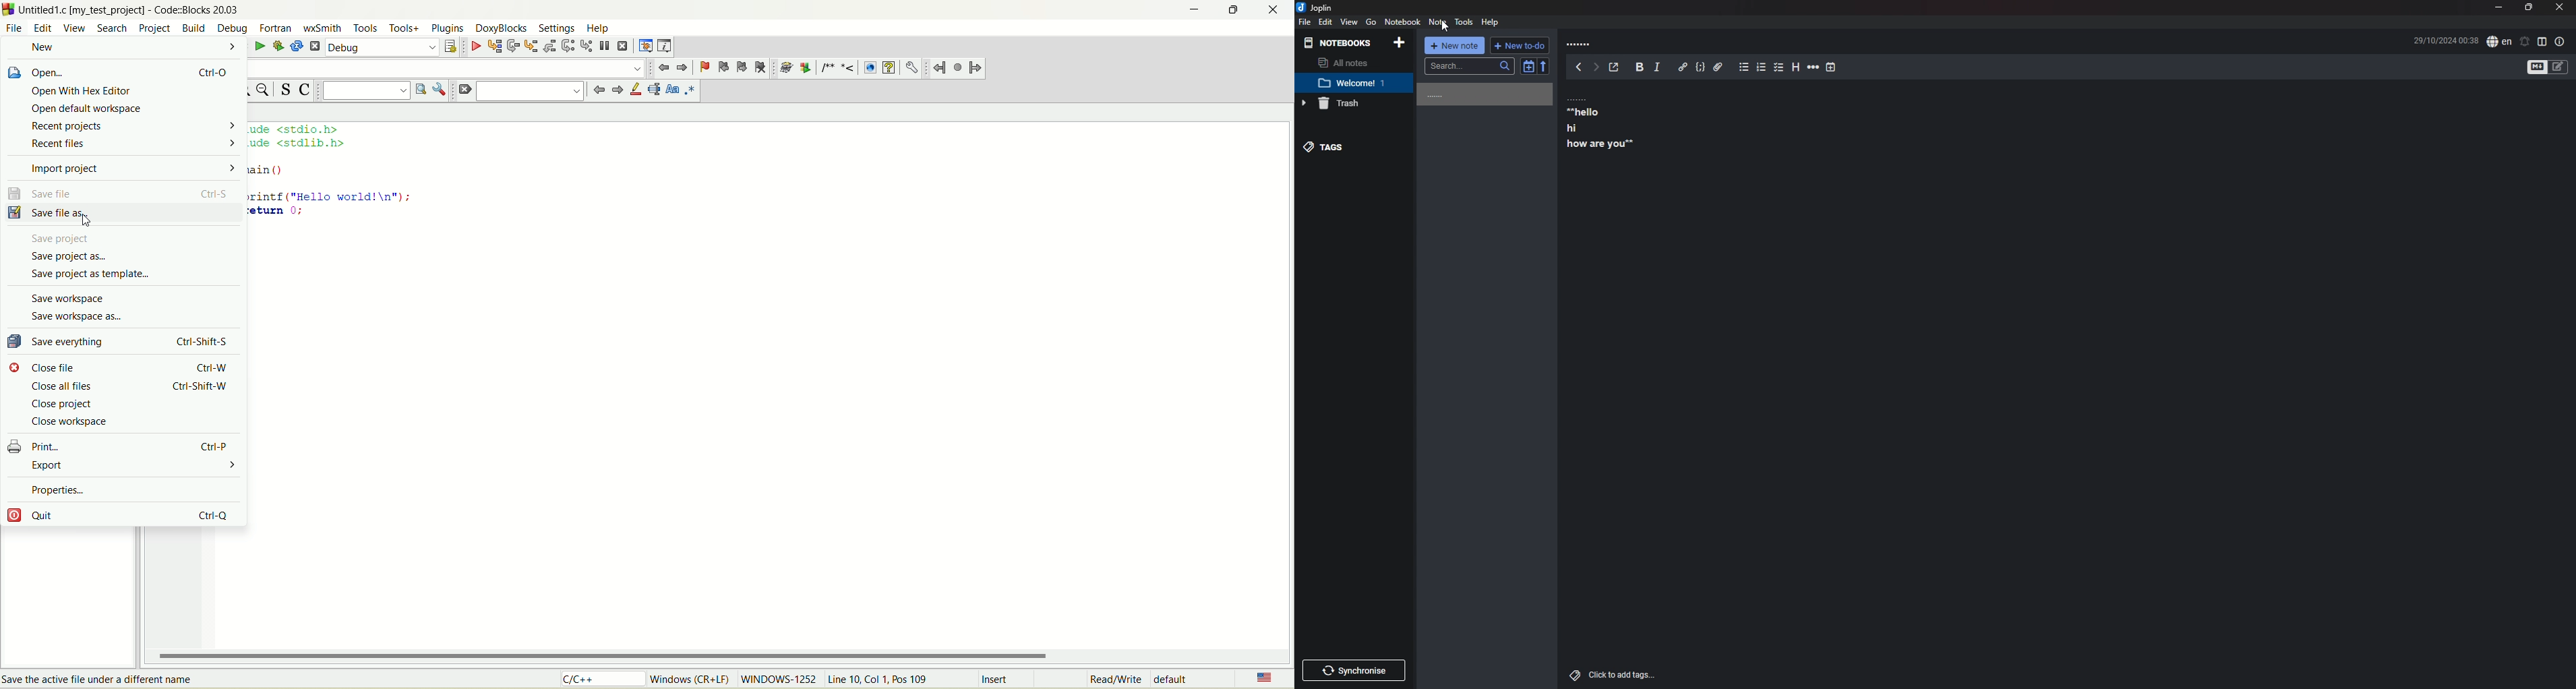 The height and width of the screenshot is (700, 2576). Describe the element at coordinates (419, 89) in the screenshot. I see `run search` at that location.